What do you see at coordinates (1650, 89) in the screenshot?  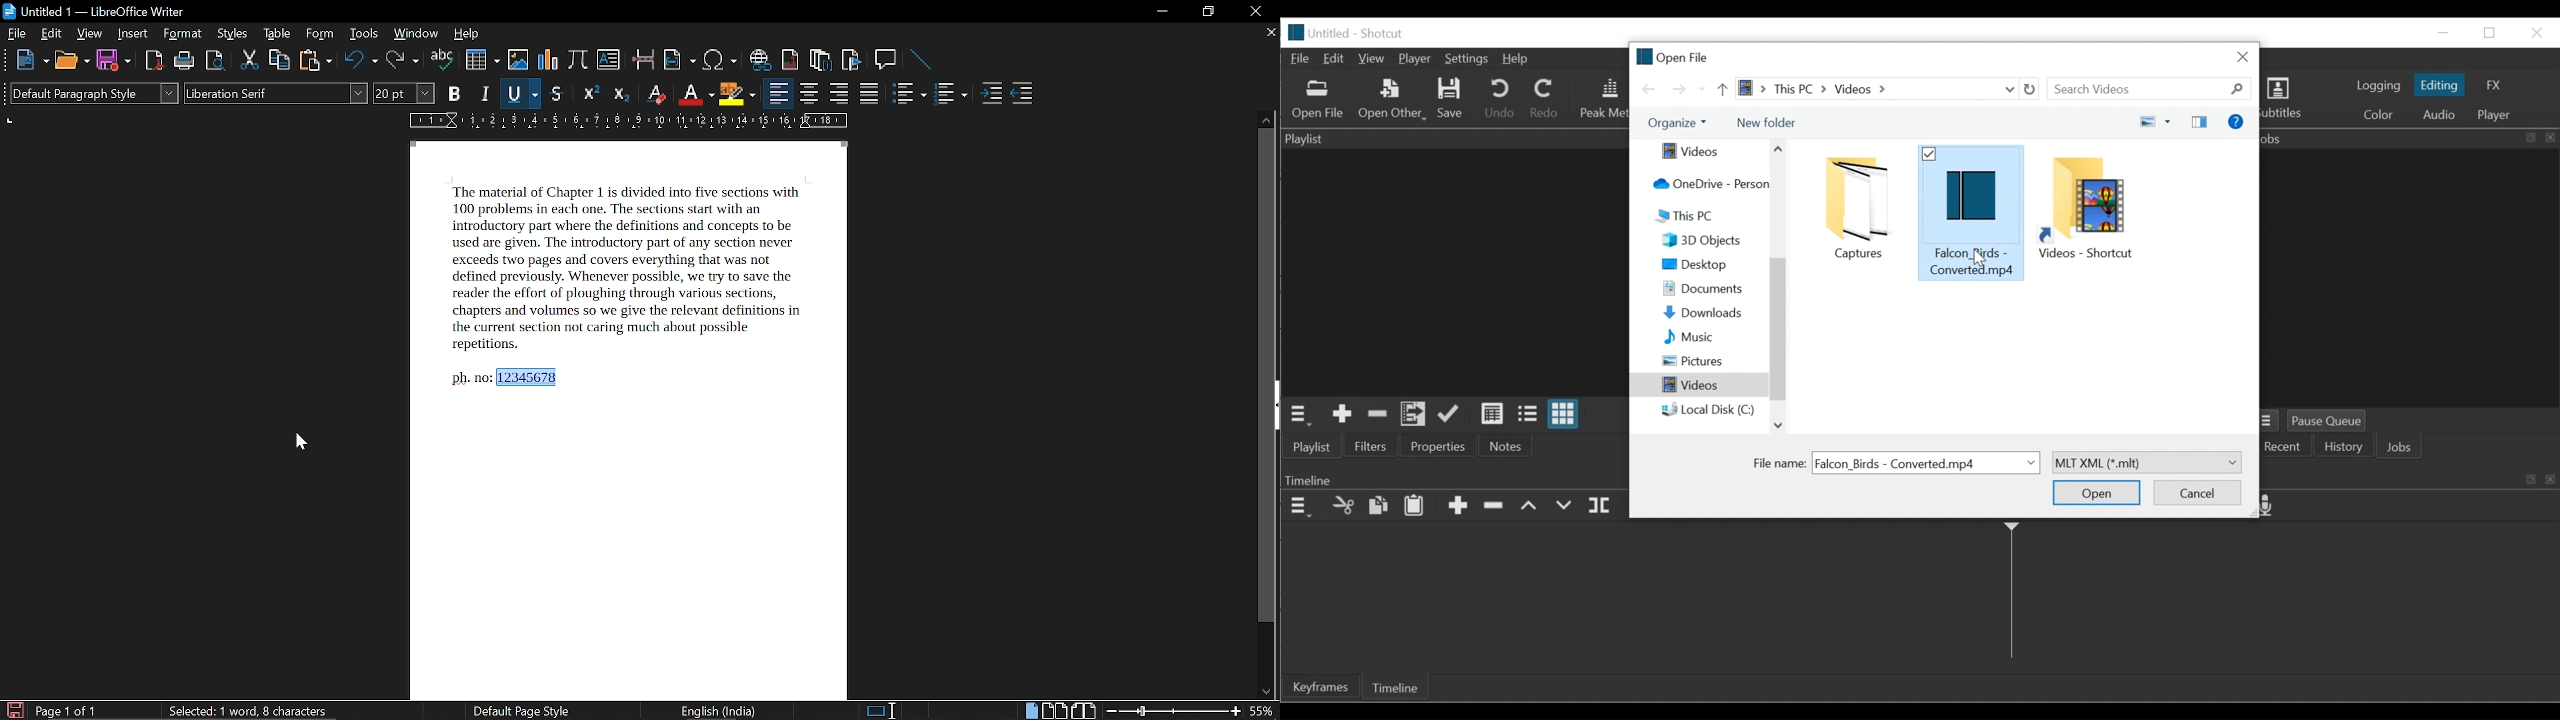 I see `Go back` at bounding box center [1650, 89].